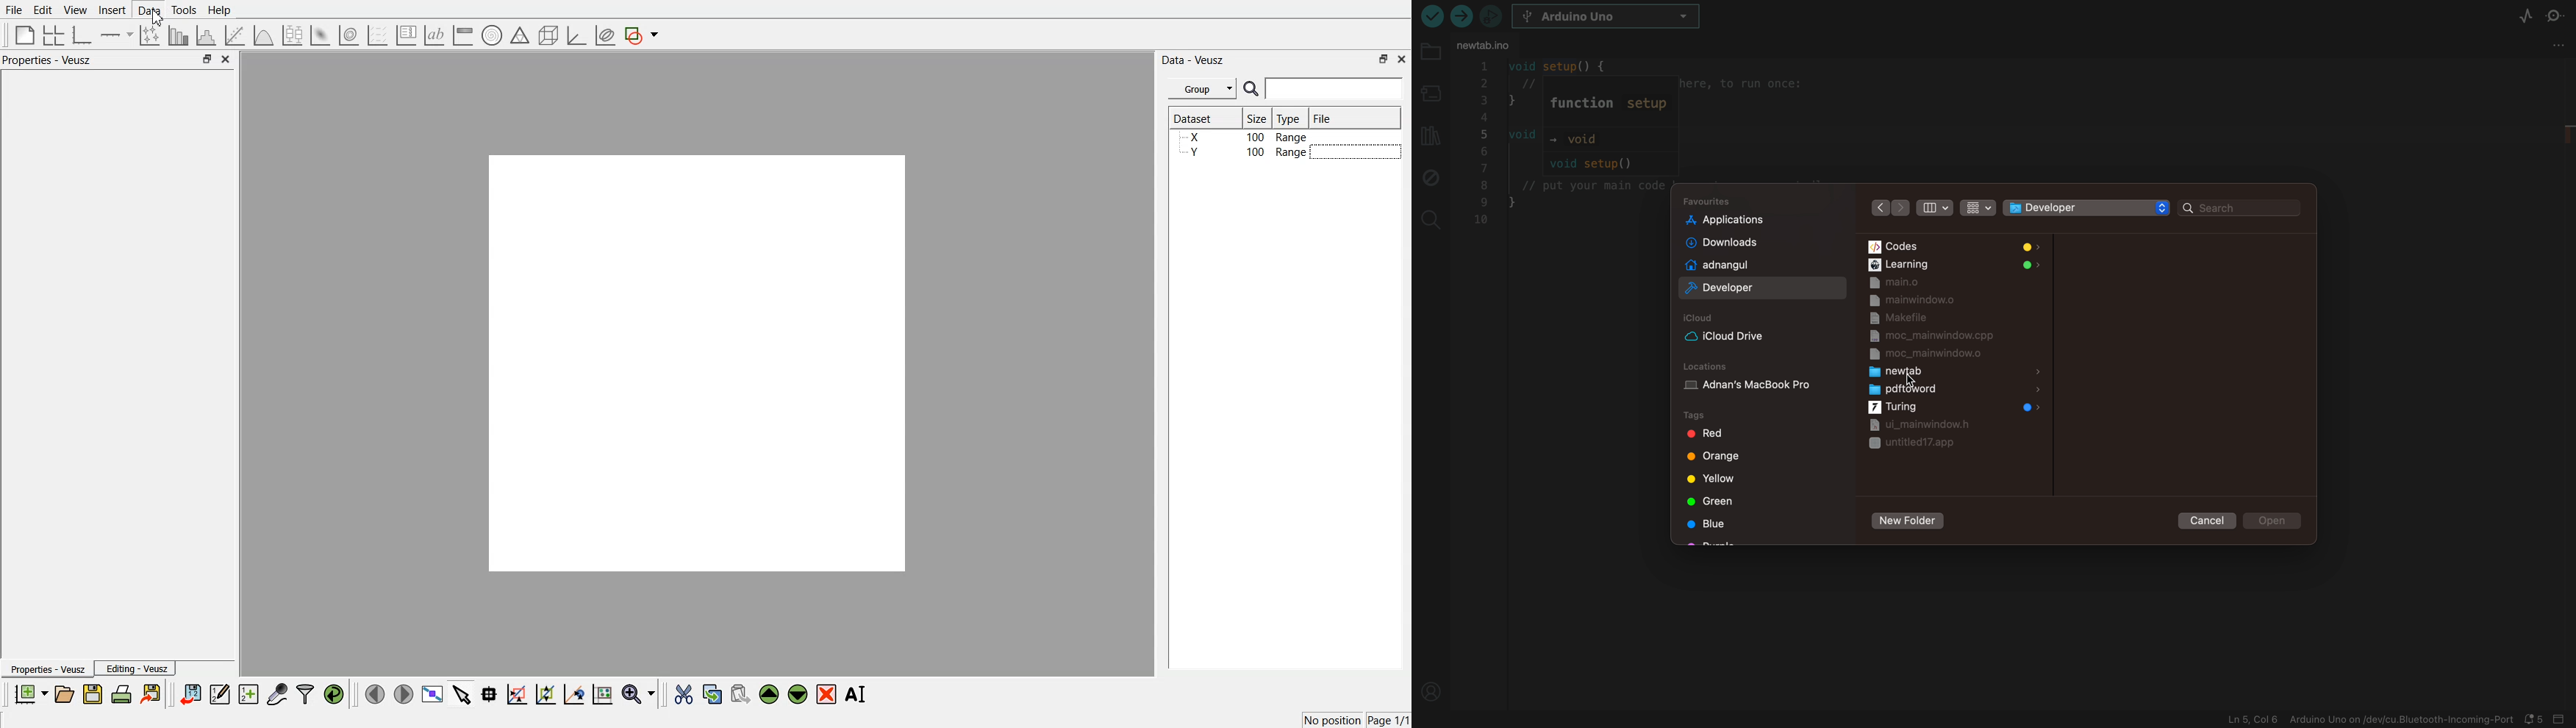 This screenshot has width=2576, height=728. I want to click on learning, so click(1953, 265).